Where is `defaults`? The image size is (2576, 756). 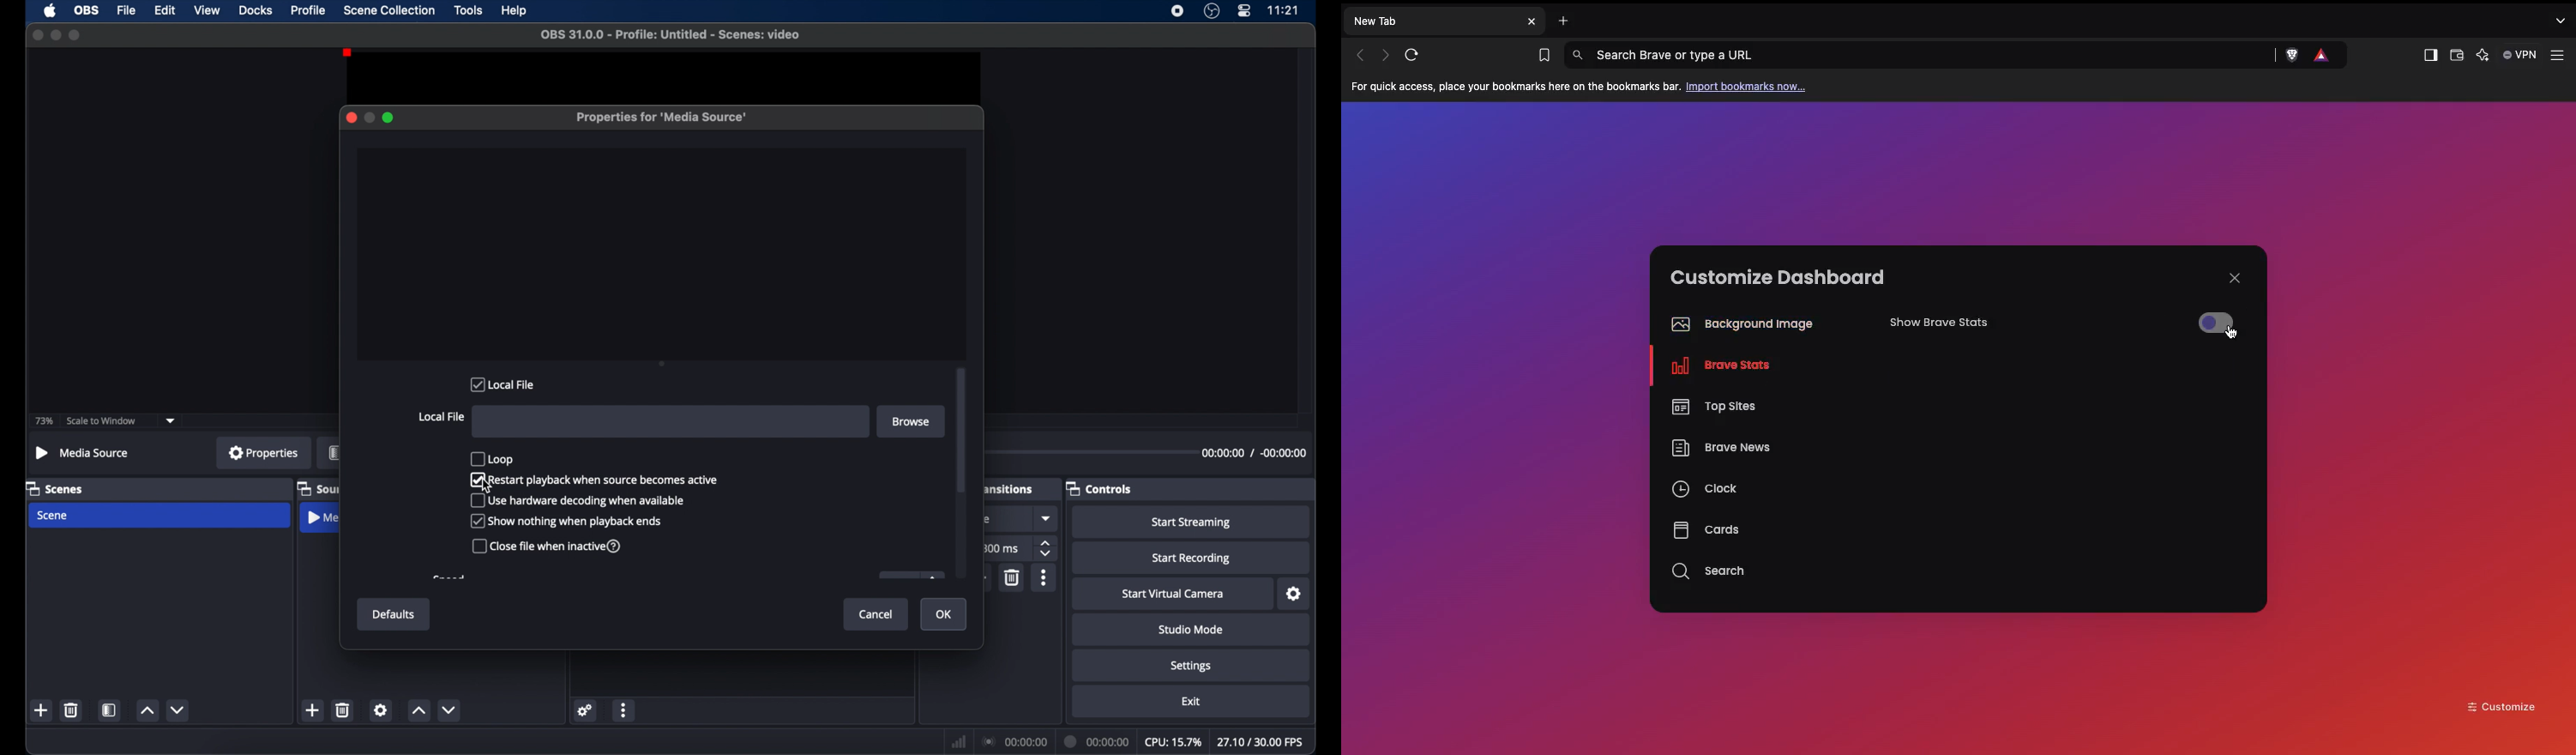
defaults is located at coordinates (394, 615).